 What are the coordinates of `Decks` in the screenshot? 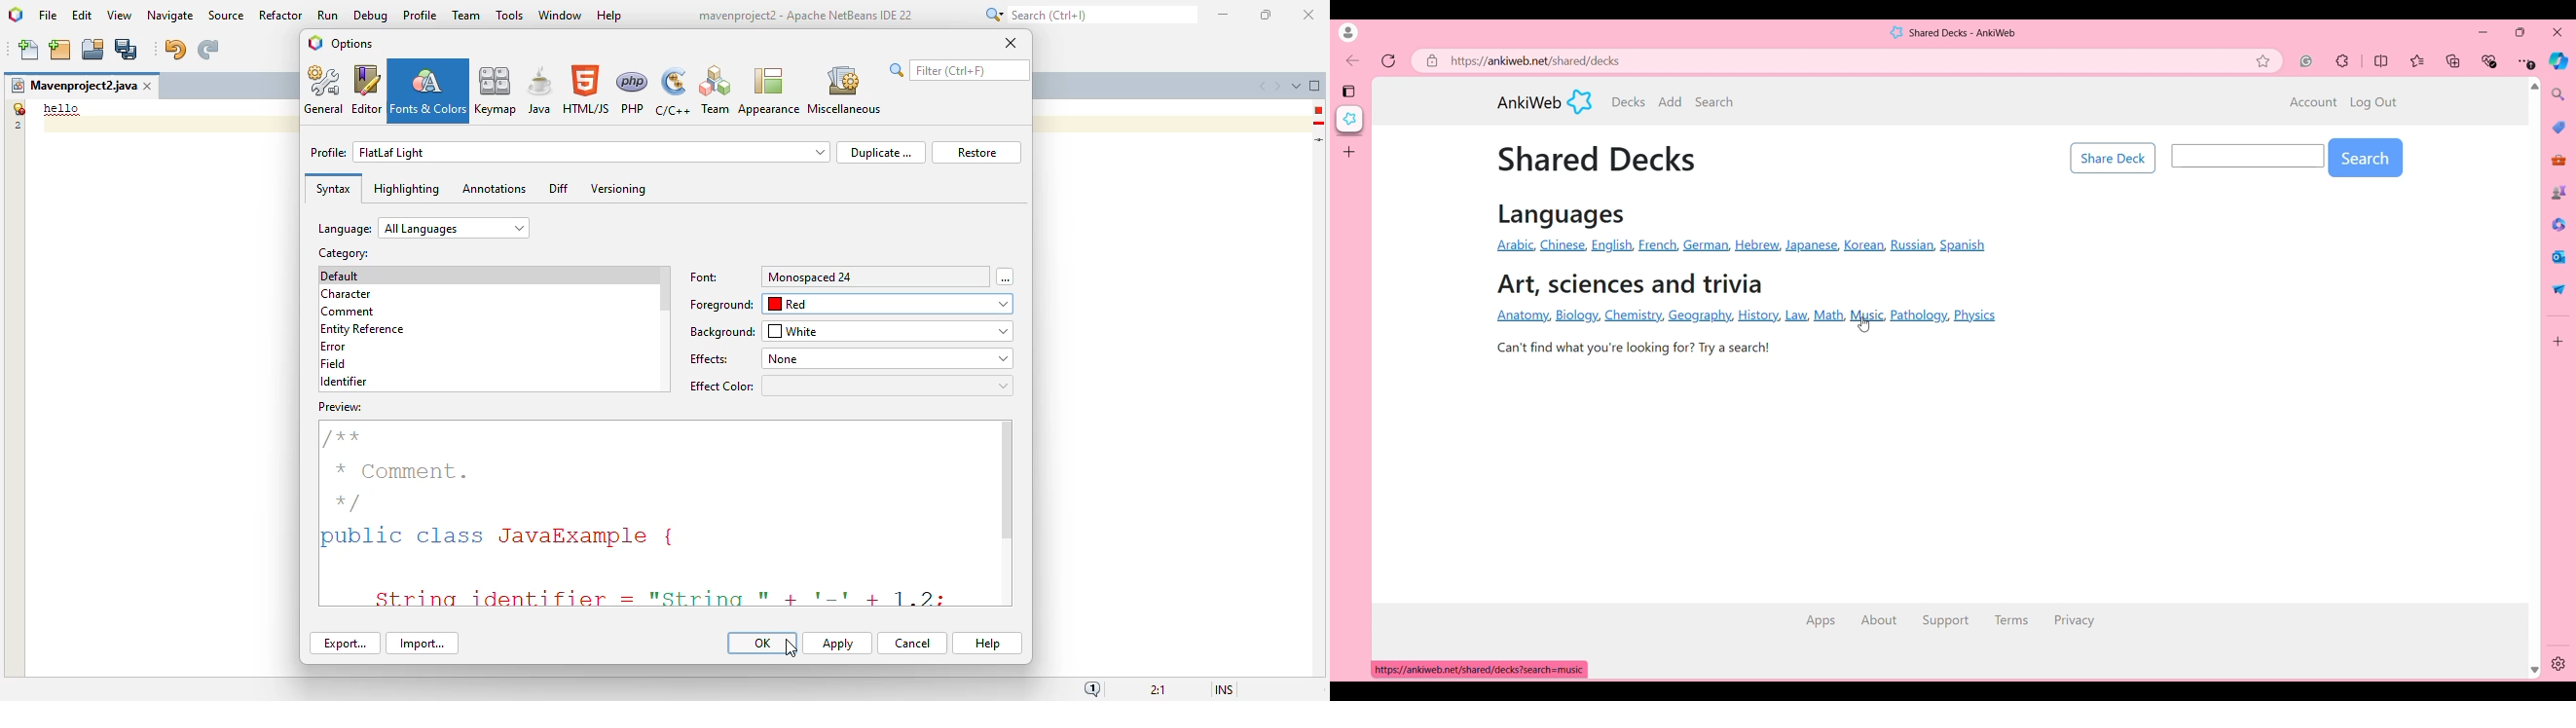 It's located at (1628, 102).